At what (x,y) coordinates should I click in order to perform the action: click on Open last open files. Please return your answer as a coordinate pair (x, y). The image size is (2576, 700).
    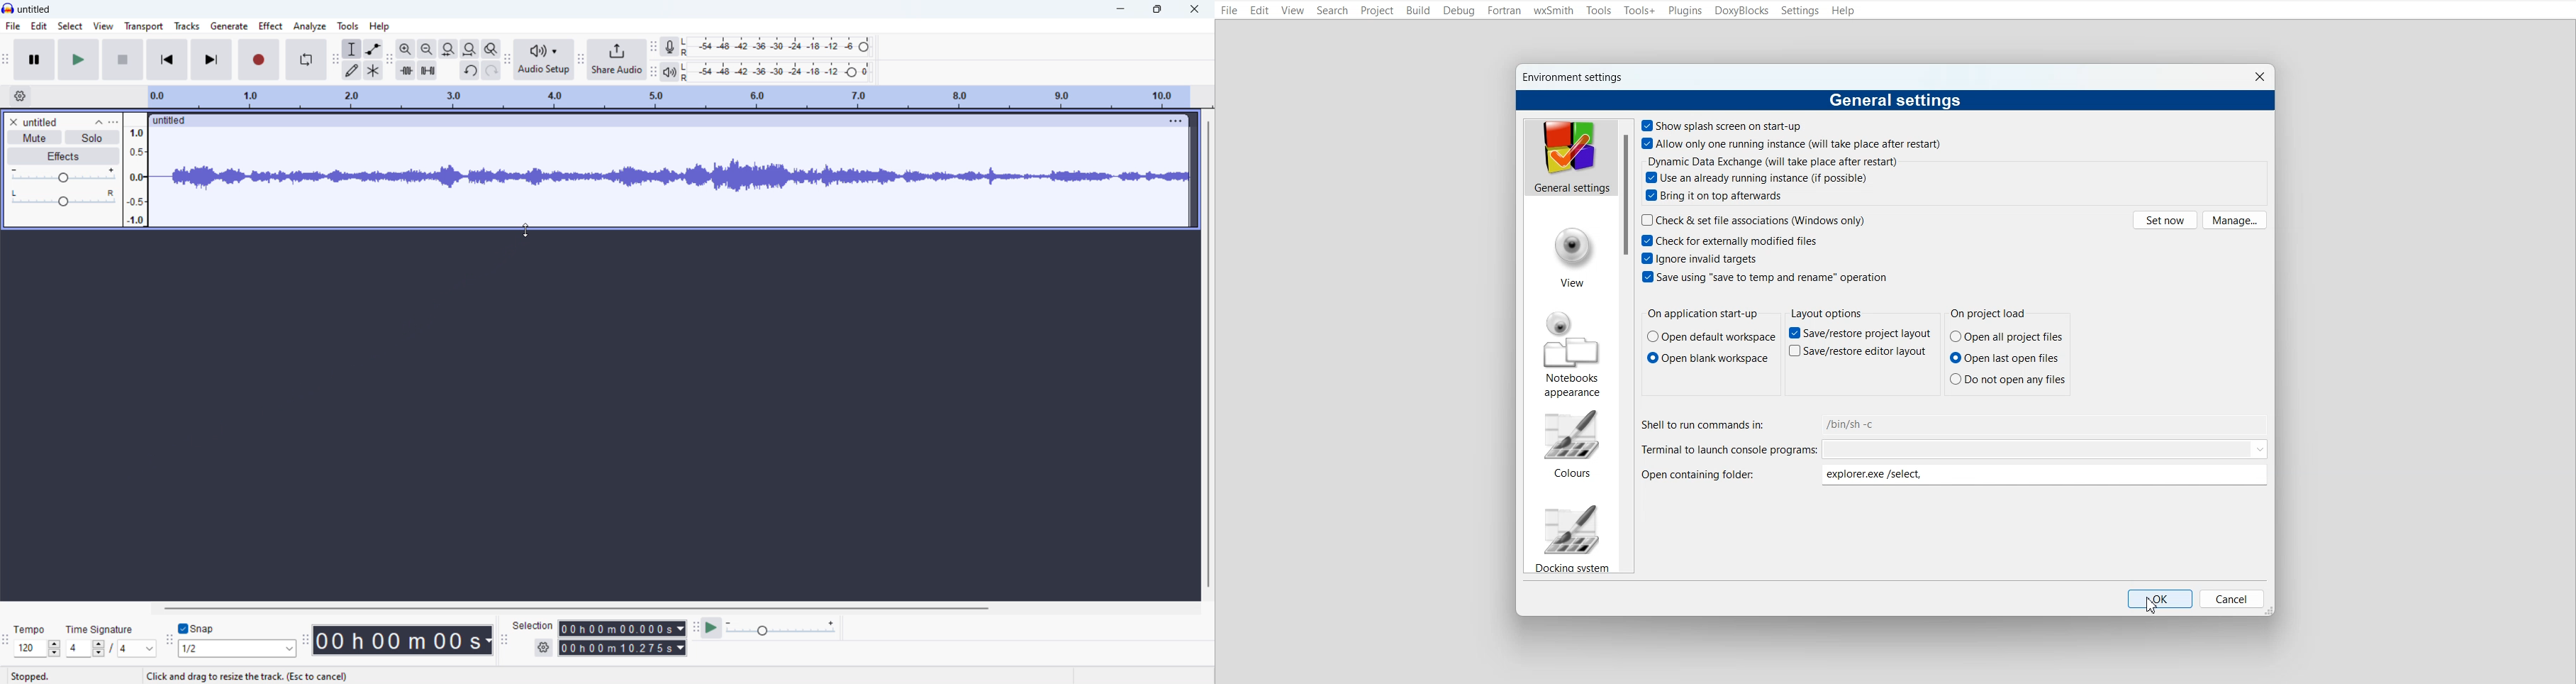
    Looking at the image, I should click on (2007, 358).